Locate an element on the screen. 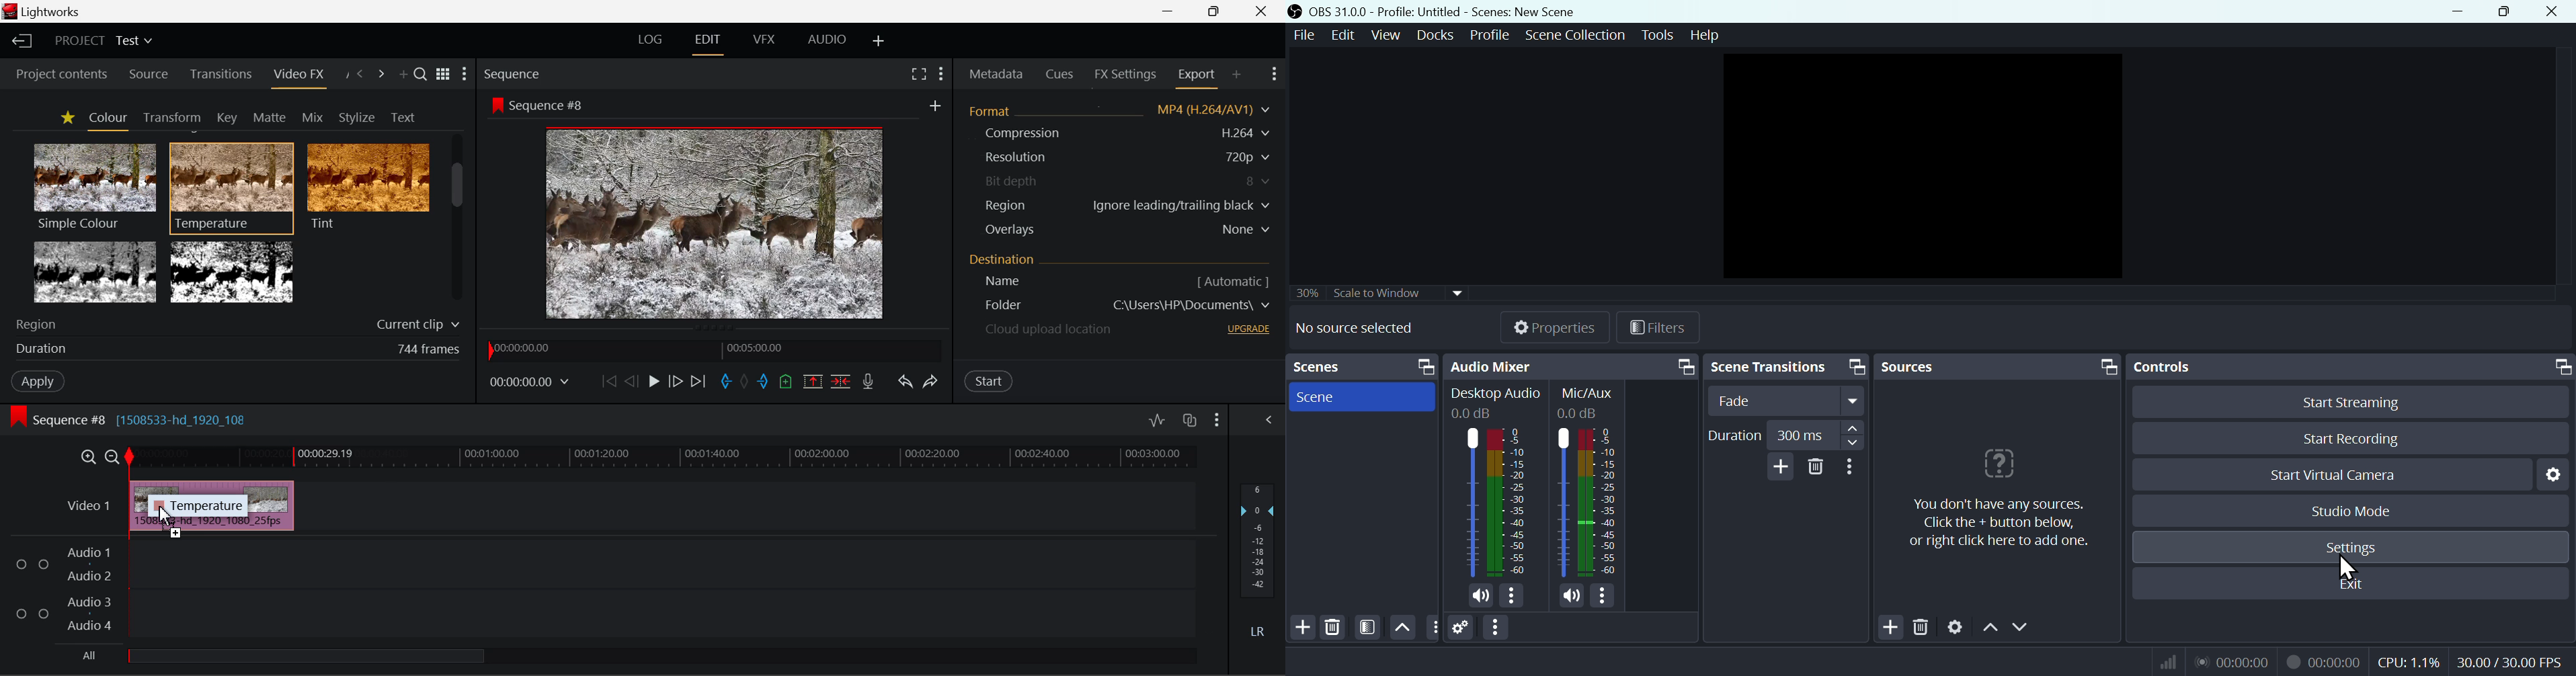 This screenshot has width=2576, height=700. Settings is located at coordinates (1461, 627).